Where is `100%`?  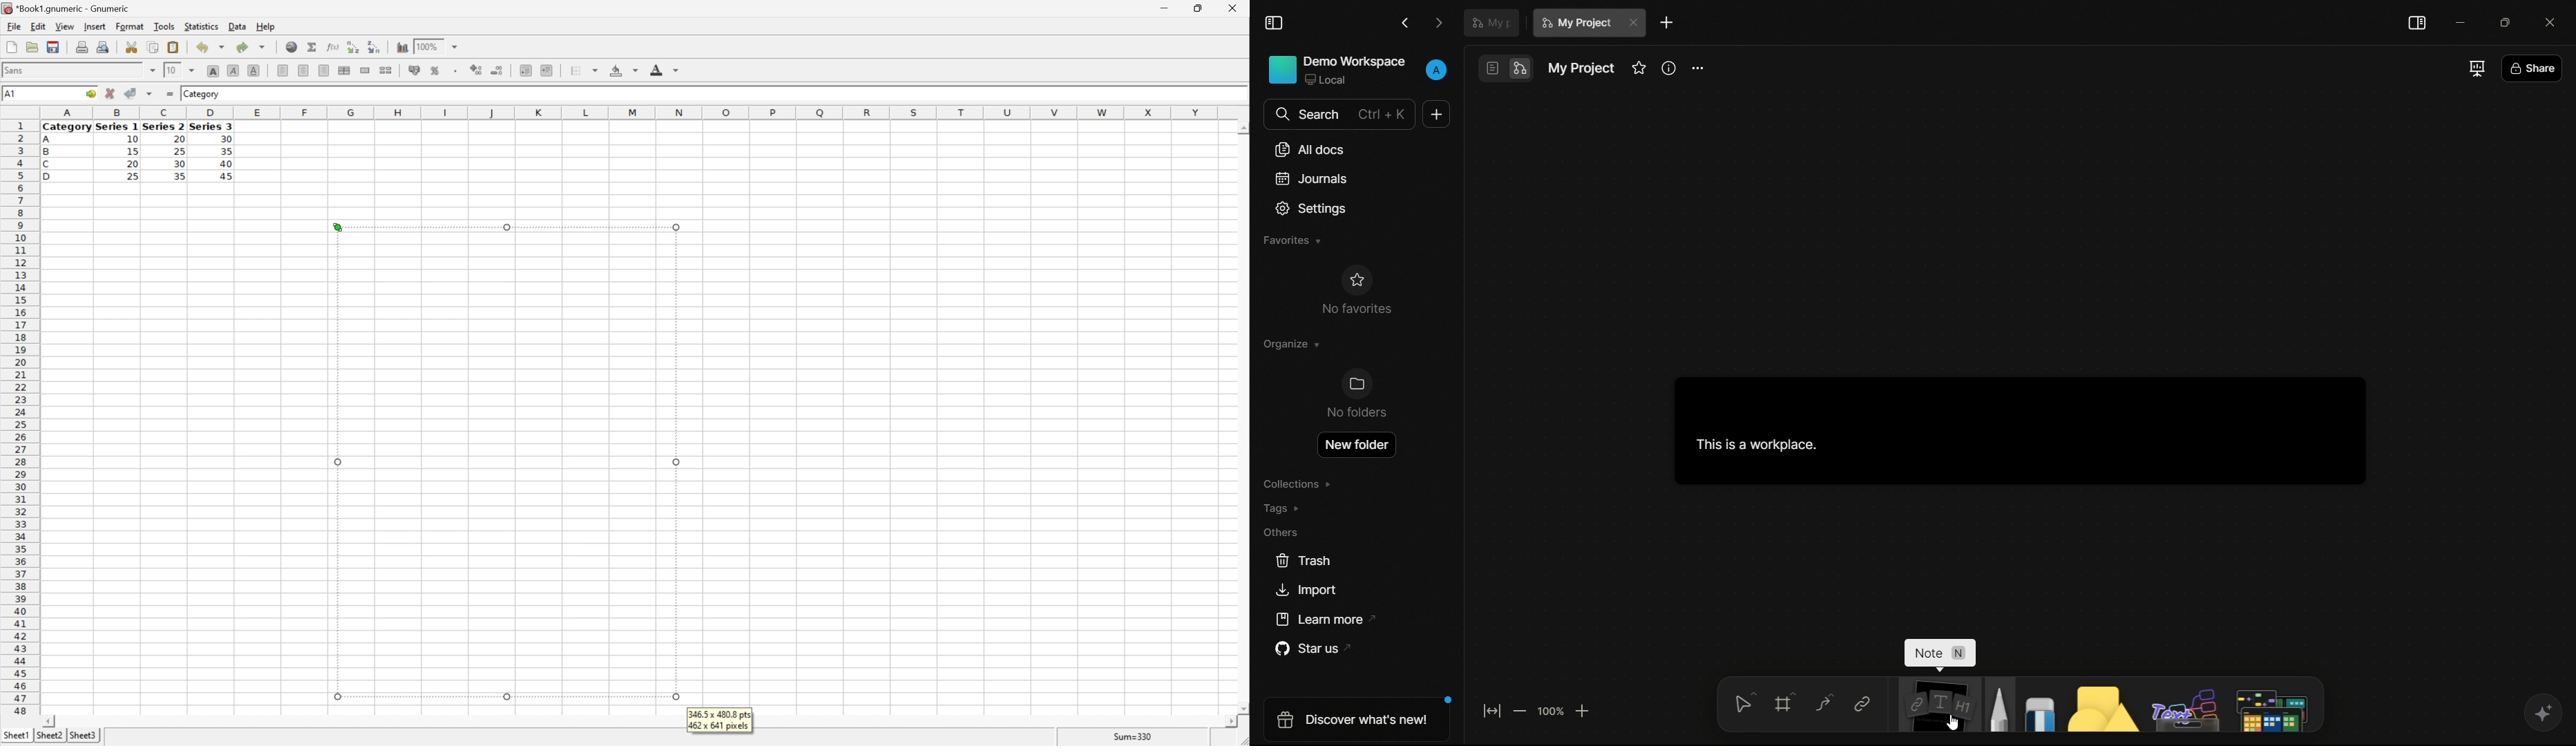
100% is located at coordinates (427, 49).